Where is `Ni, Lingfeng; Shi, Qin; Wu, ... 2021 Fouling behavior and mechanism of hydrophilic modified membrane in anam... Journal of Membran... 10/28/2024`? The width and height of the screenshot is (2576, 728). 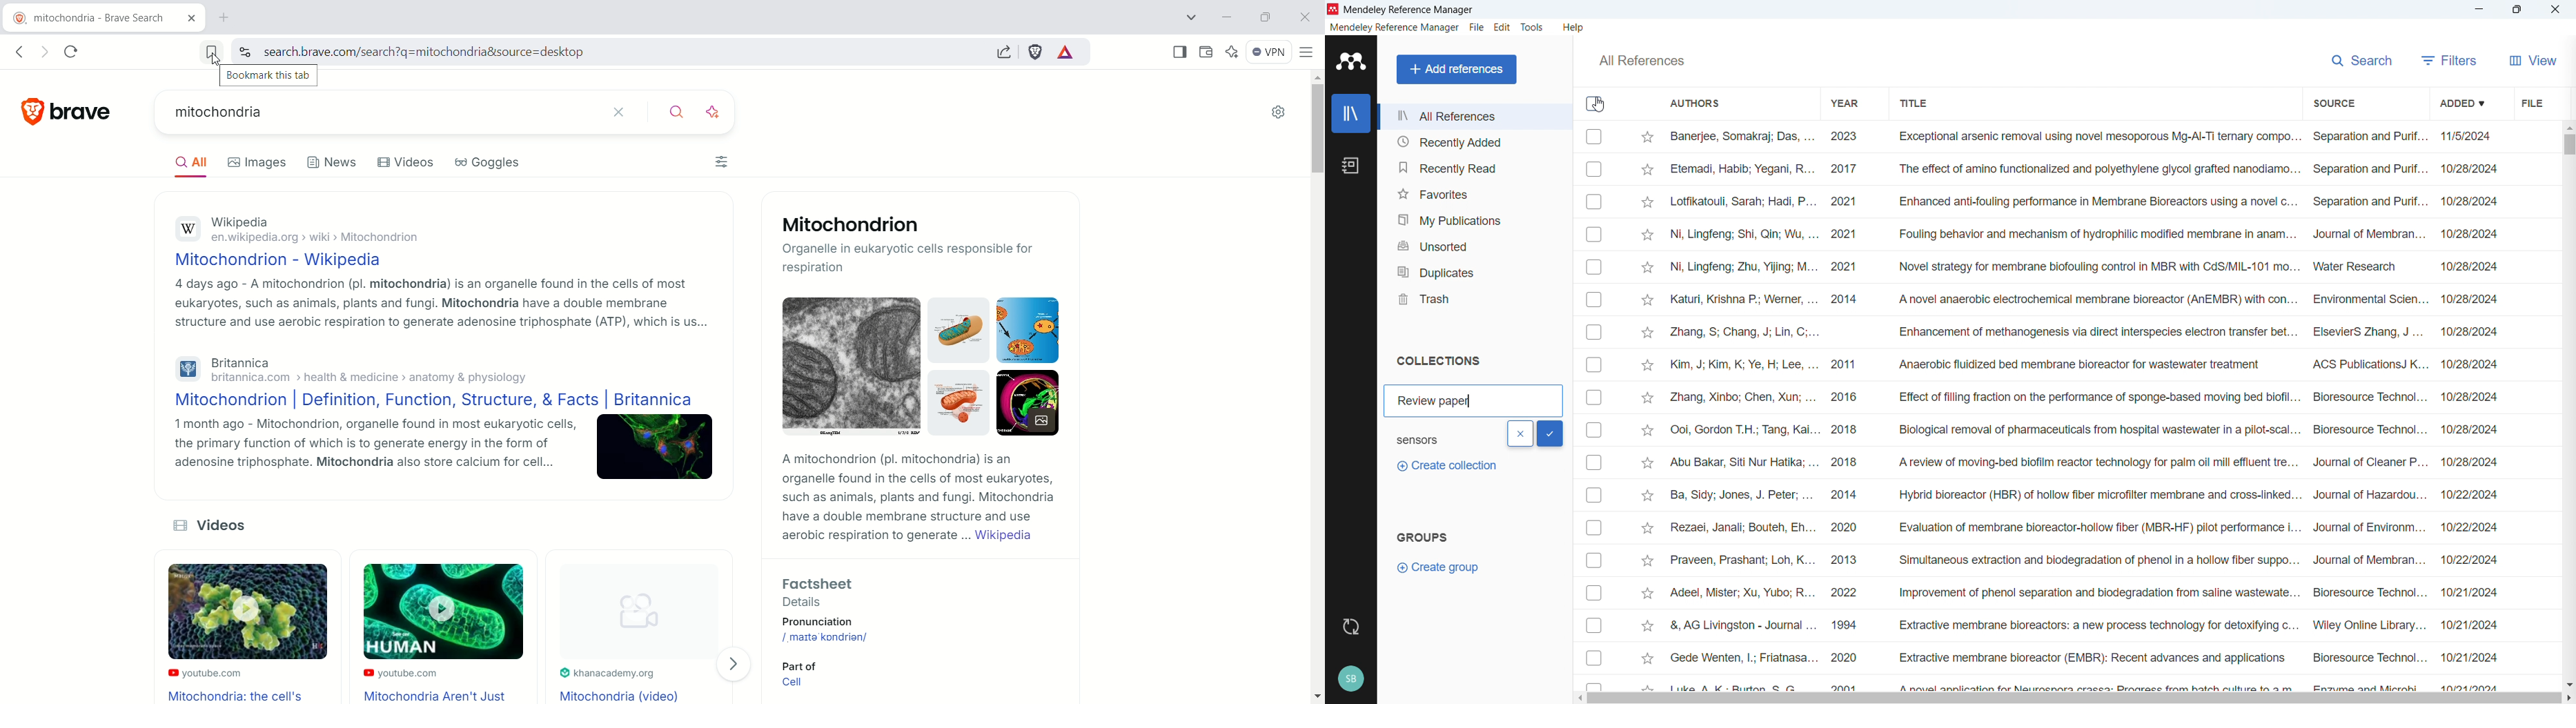
Ni, Lingfeng; Shi, Qin; Wu, ... 2021 Fouling behavior and mechanism of hydrophilic modified membrane in anam... Journal of Membran... 10/28/2024 is located at coordinates (2086, 233).